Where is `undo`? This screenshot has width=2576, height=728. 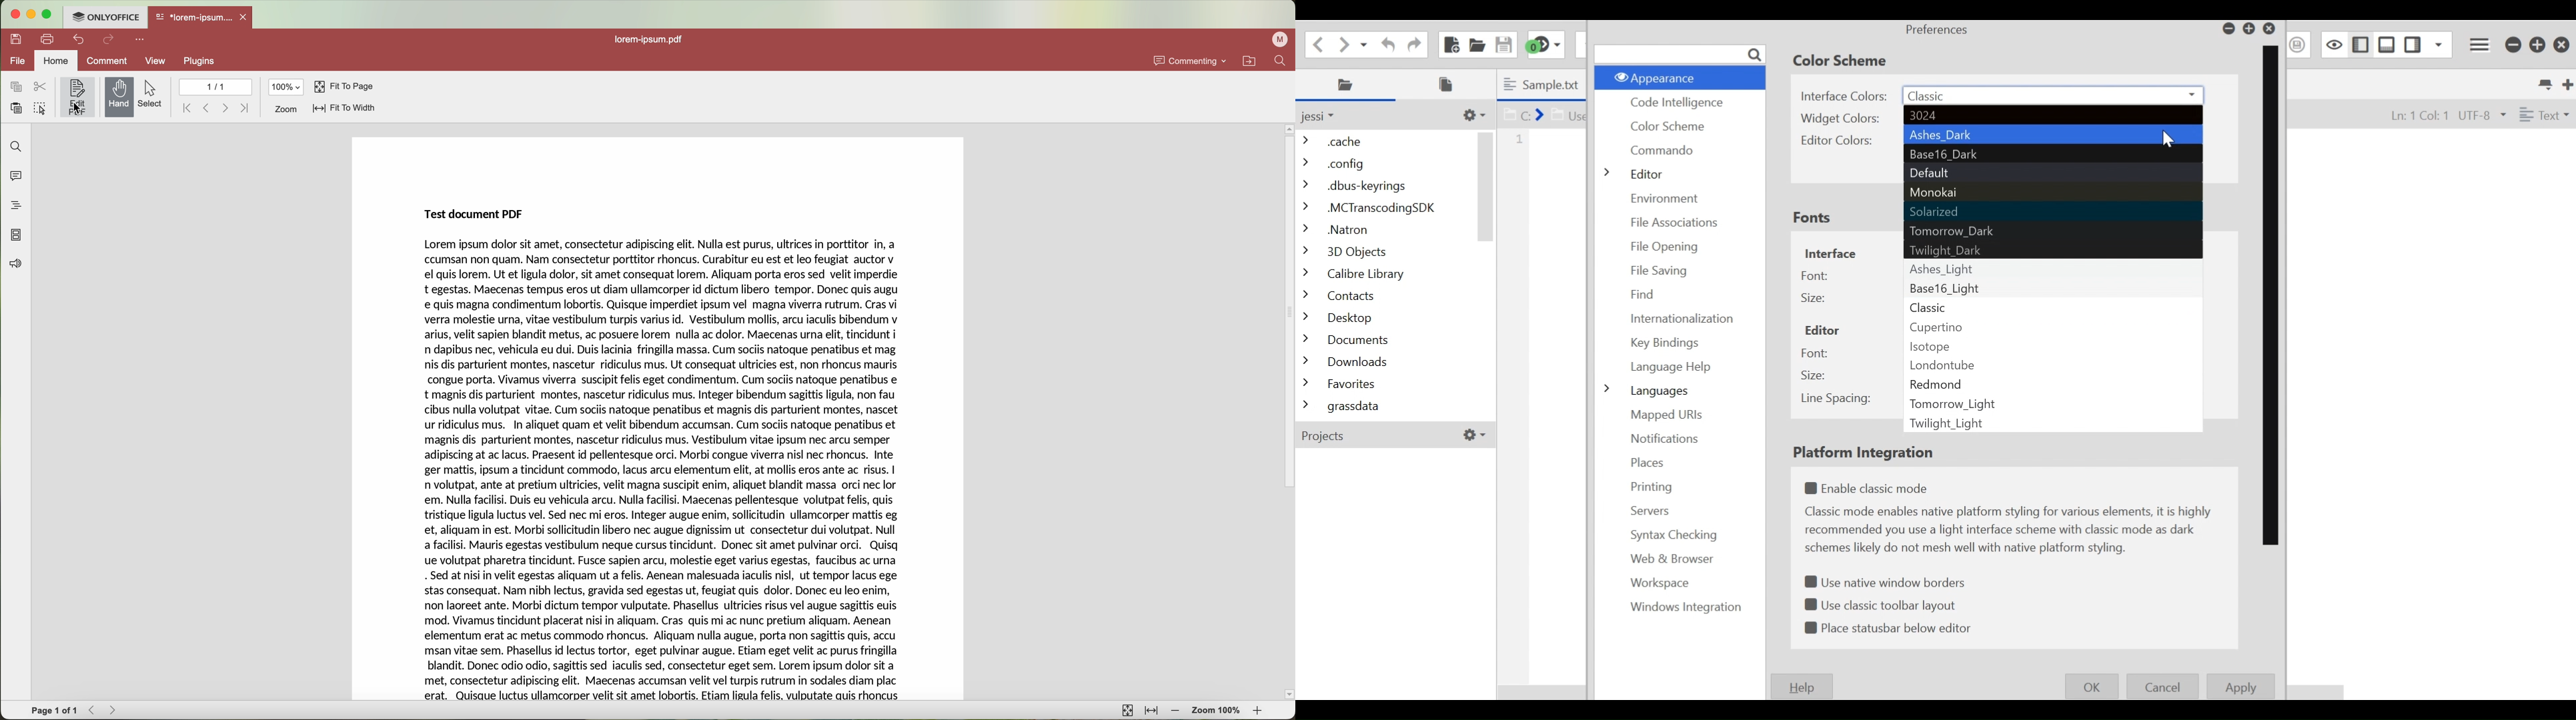 undo is located at coordinates (80, 39).